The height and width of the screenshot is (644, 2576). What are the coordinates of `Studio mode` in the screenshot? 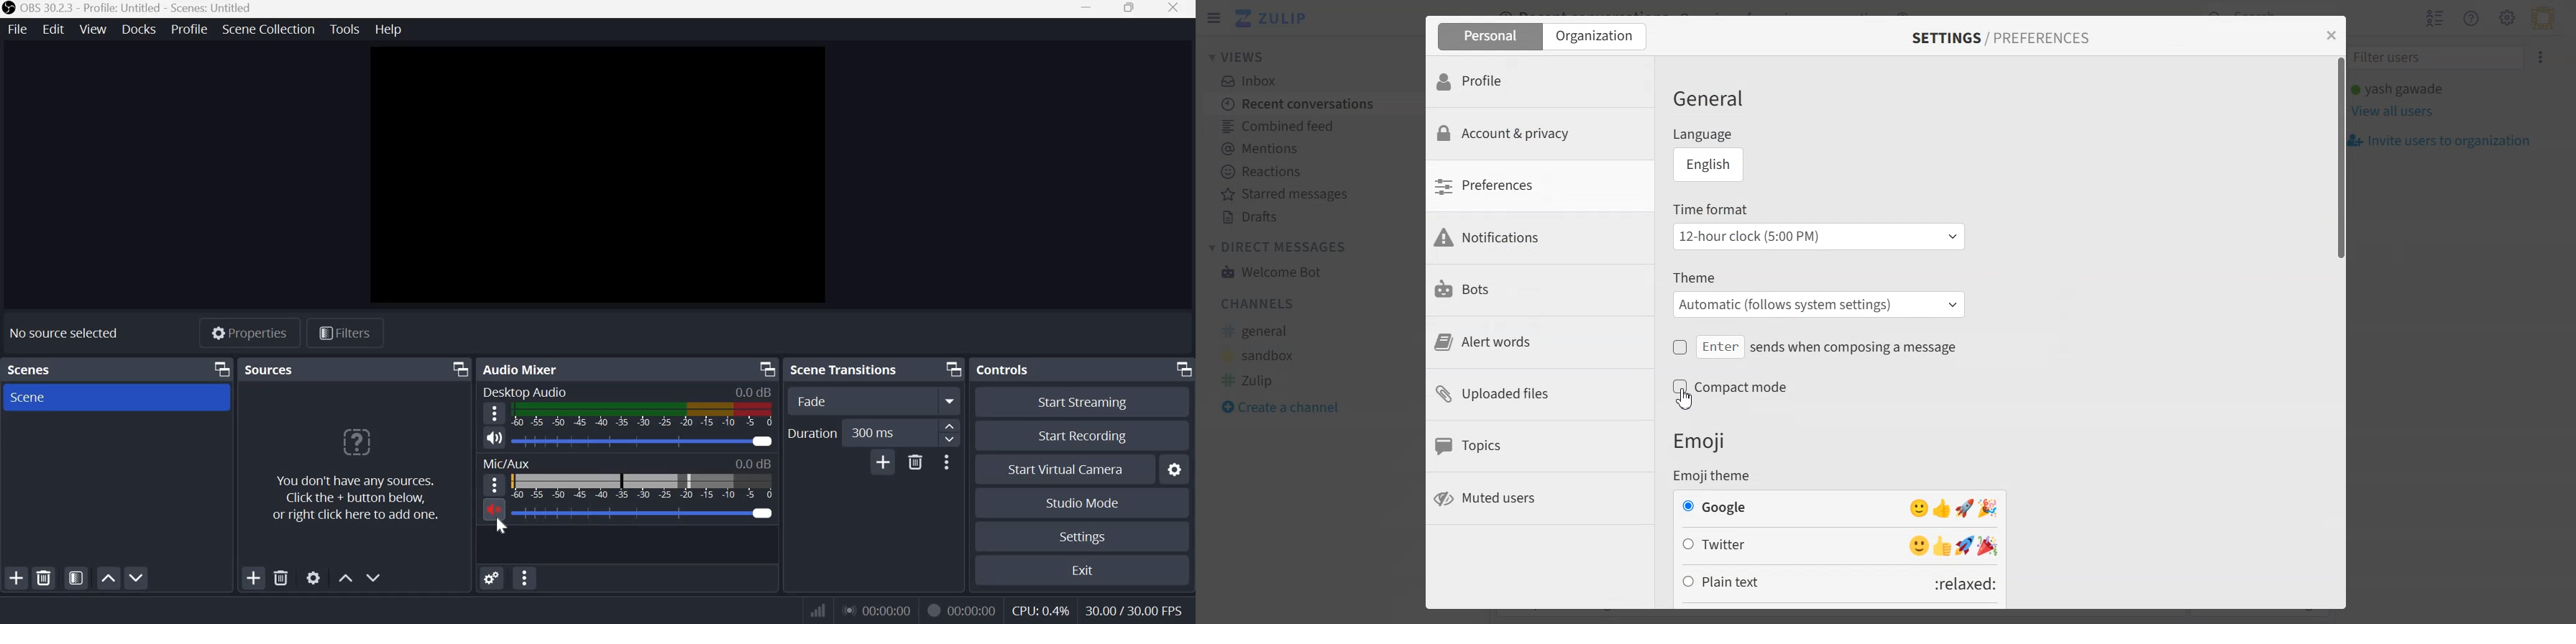 It's located at (1085, 503).